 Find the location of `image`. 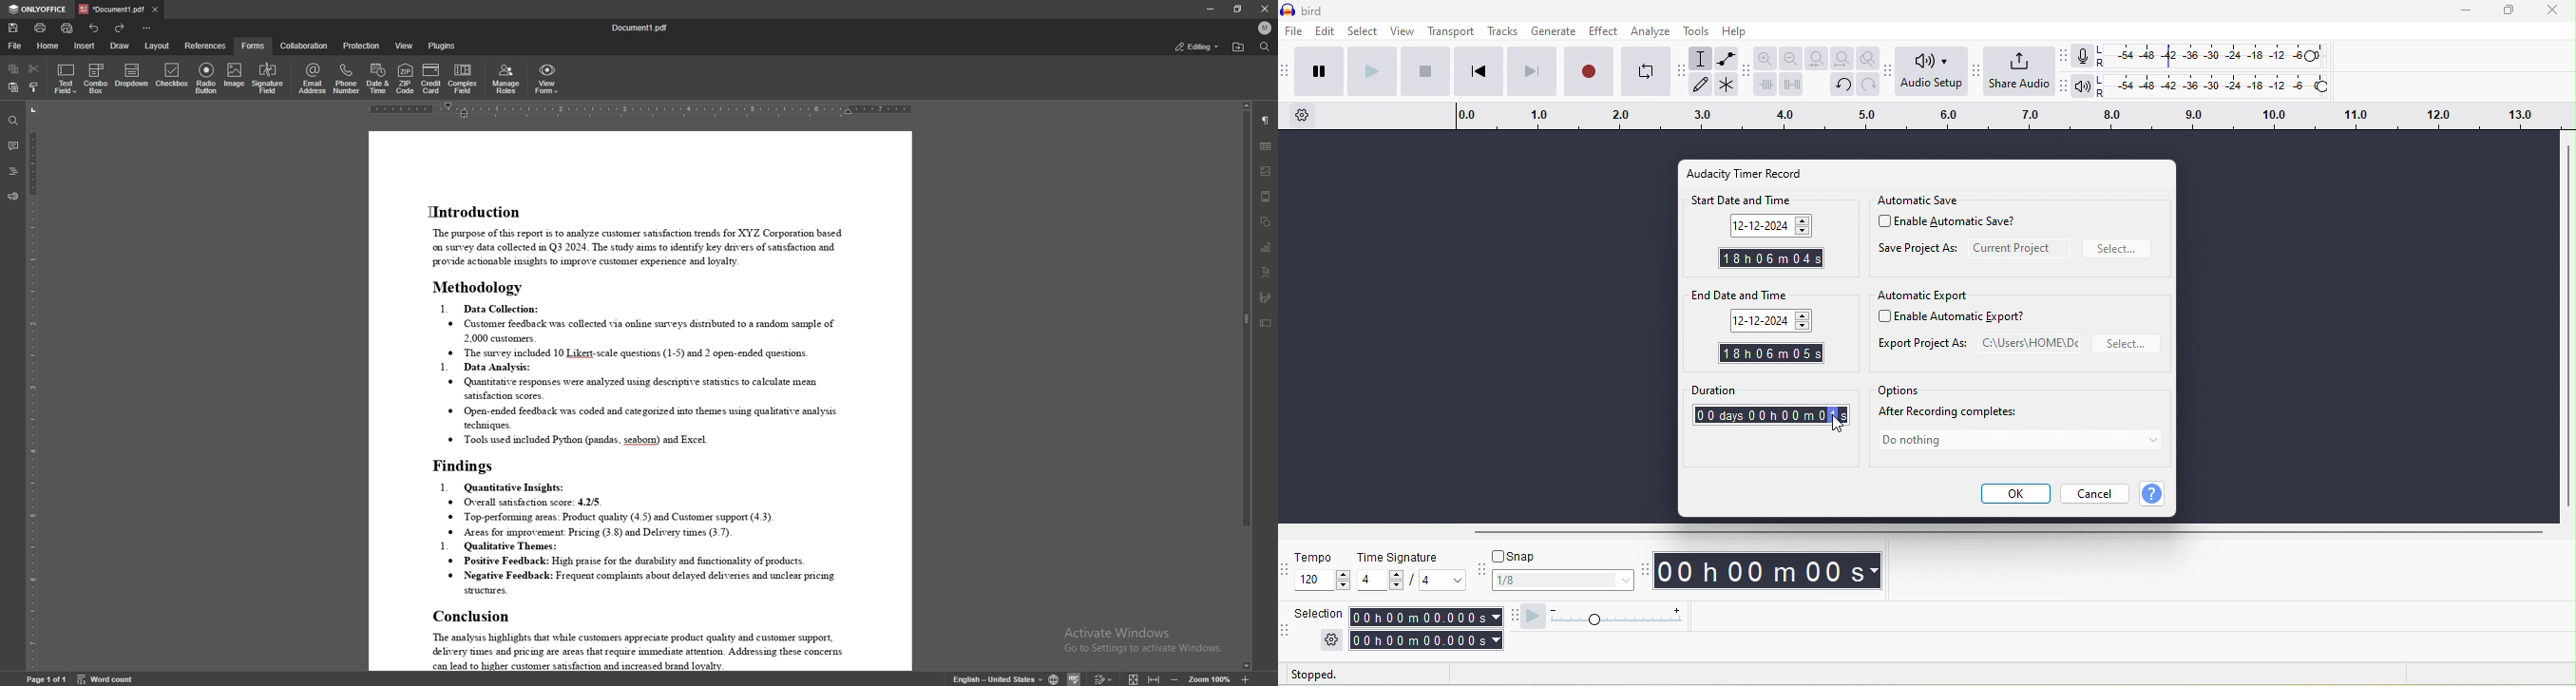

image is located at coordinates (235, 77).